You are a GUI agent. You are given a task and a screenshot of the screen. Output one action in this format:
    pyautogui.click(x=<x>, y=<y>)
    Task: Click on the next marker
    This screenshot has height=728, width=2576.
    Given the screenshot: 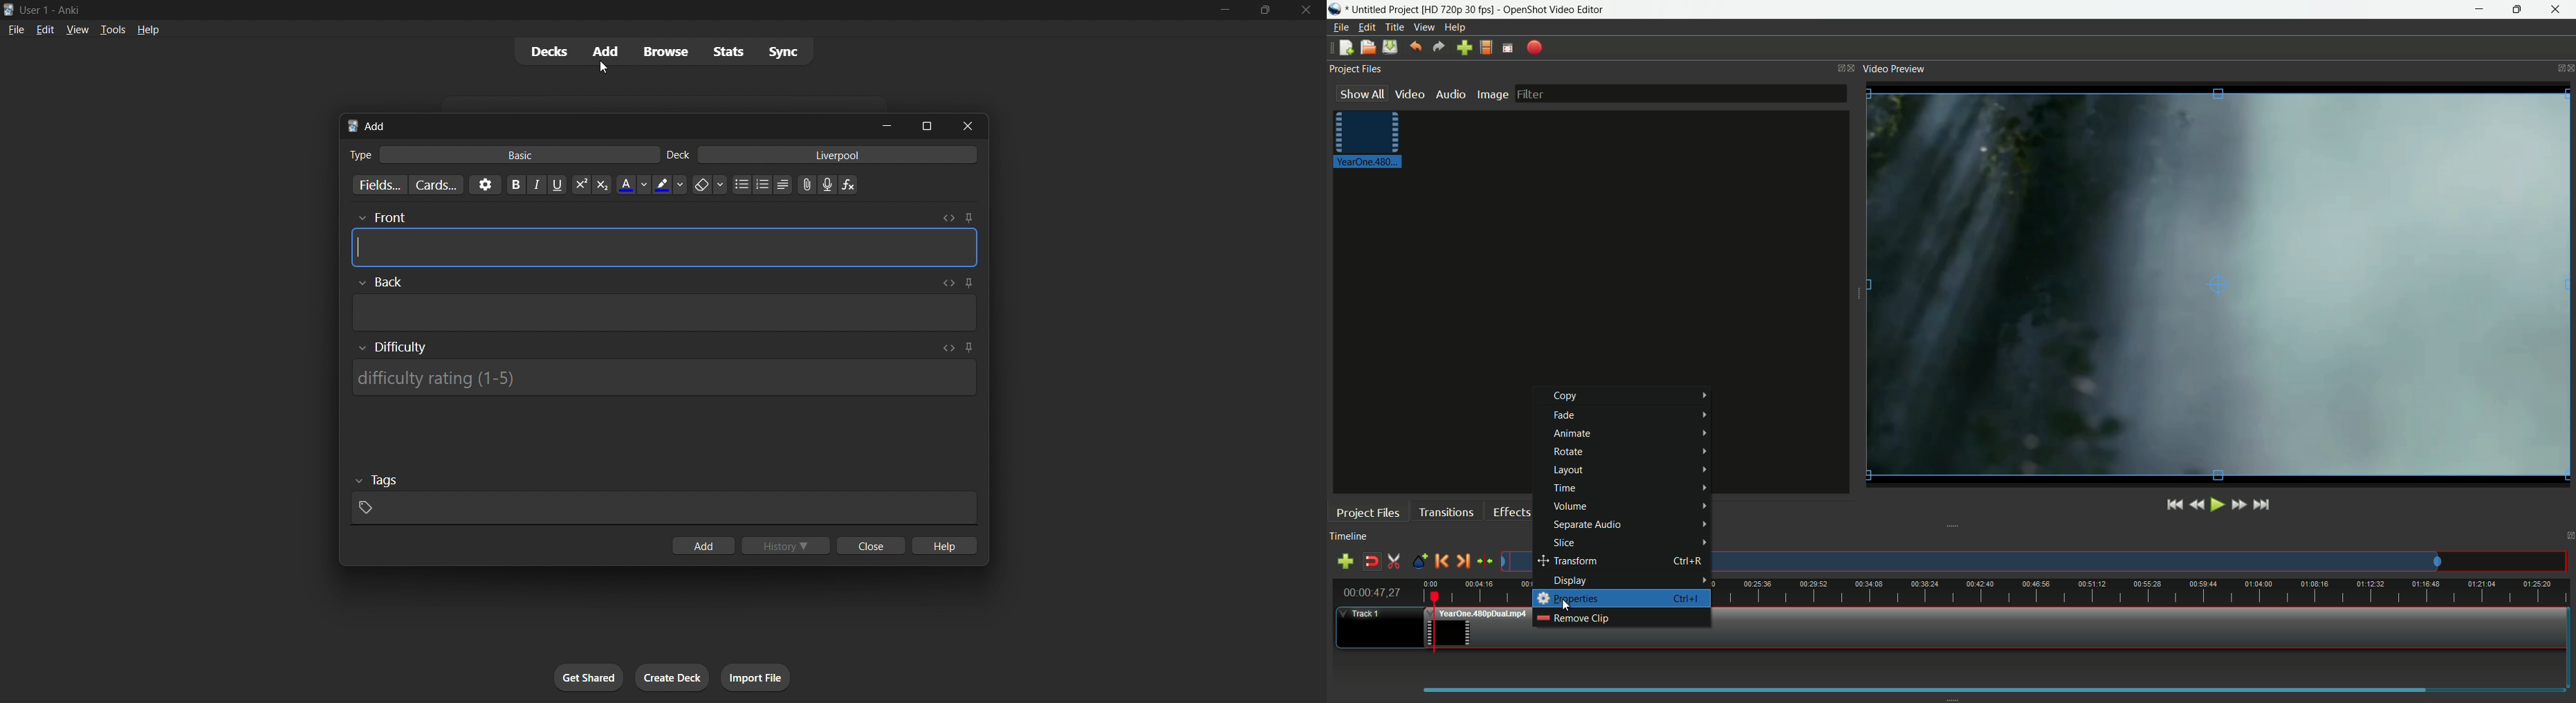 What is the action you would take?
    pyautogui.click(x=1461, y=561)
    